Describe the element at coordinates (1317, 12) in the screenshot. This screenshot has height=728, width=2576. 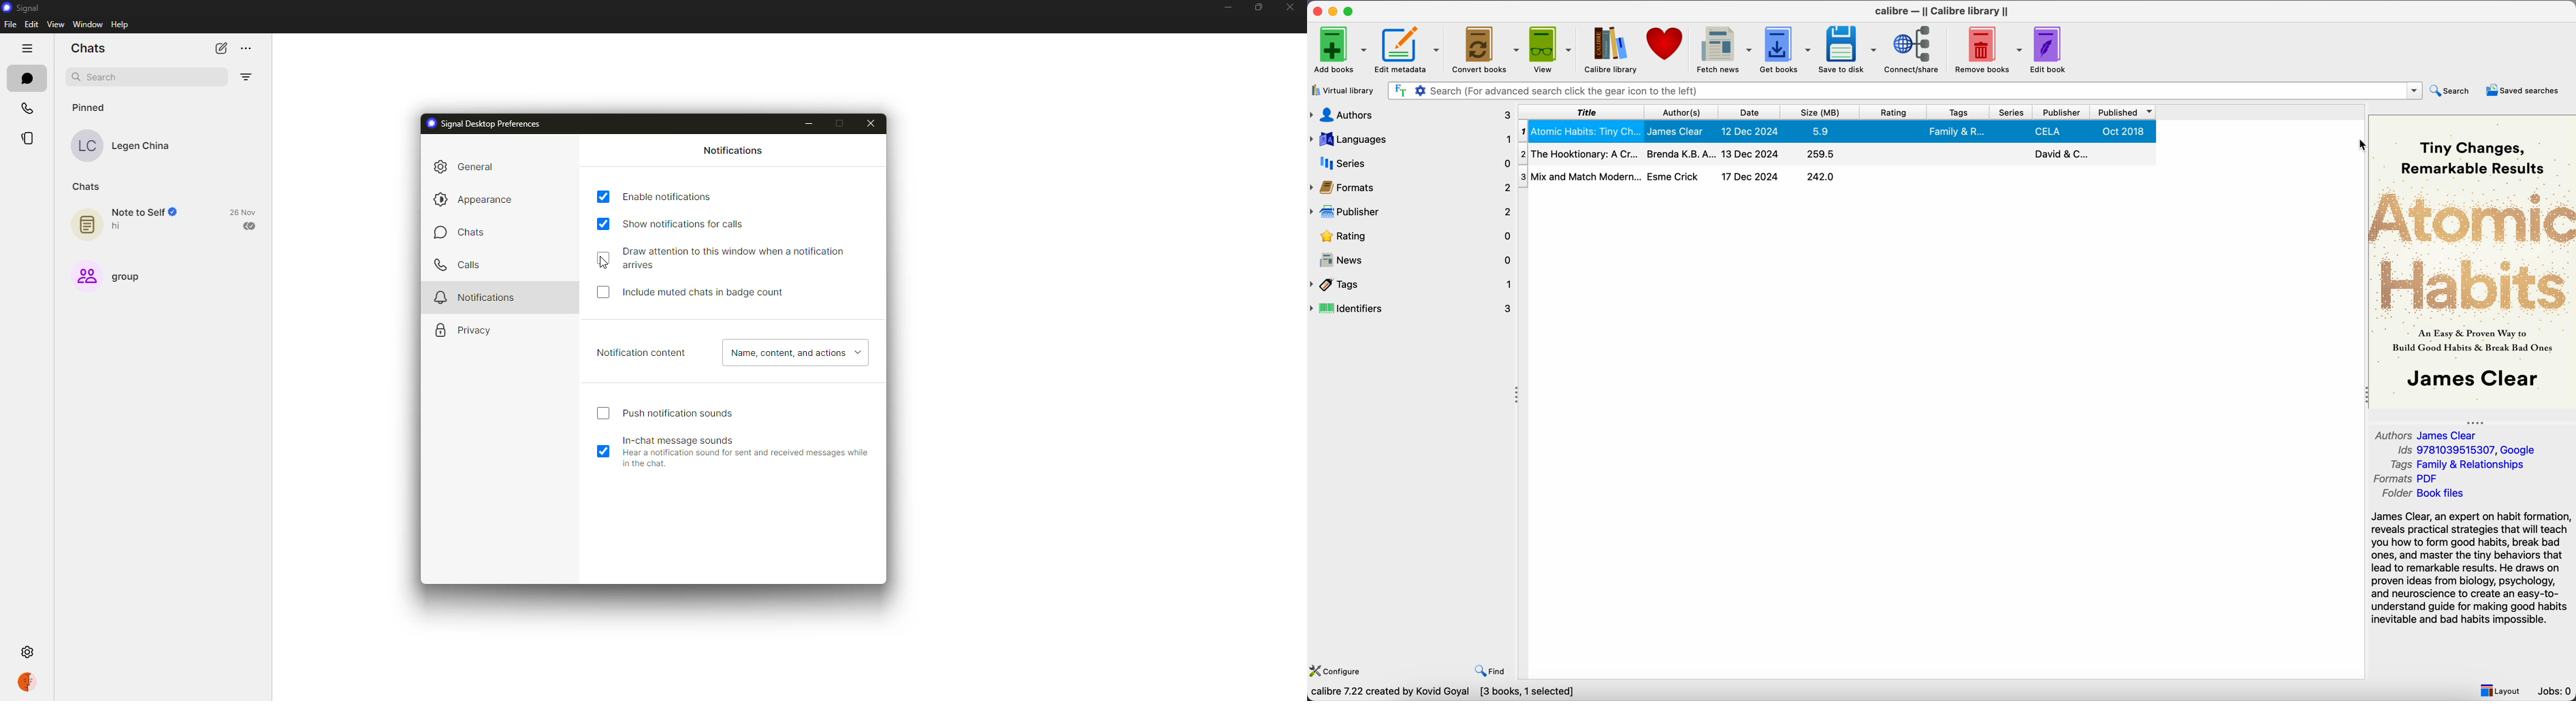
I see `close app` at that location.